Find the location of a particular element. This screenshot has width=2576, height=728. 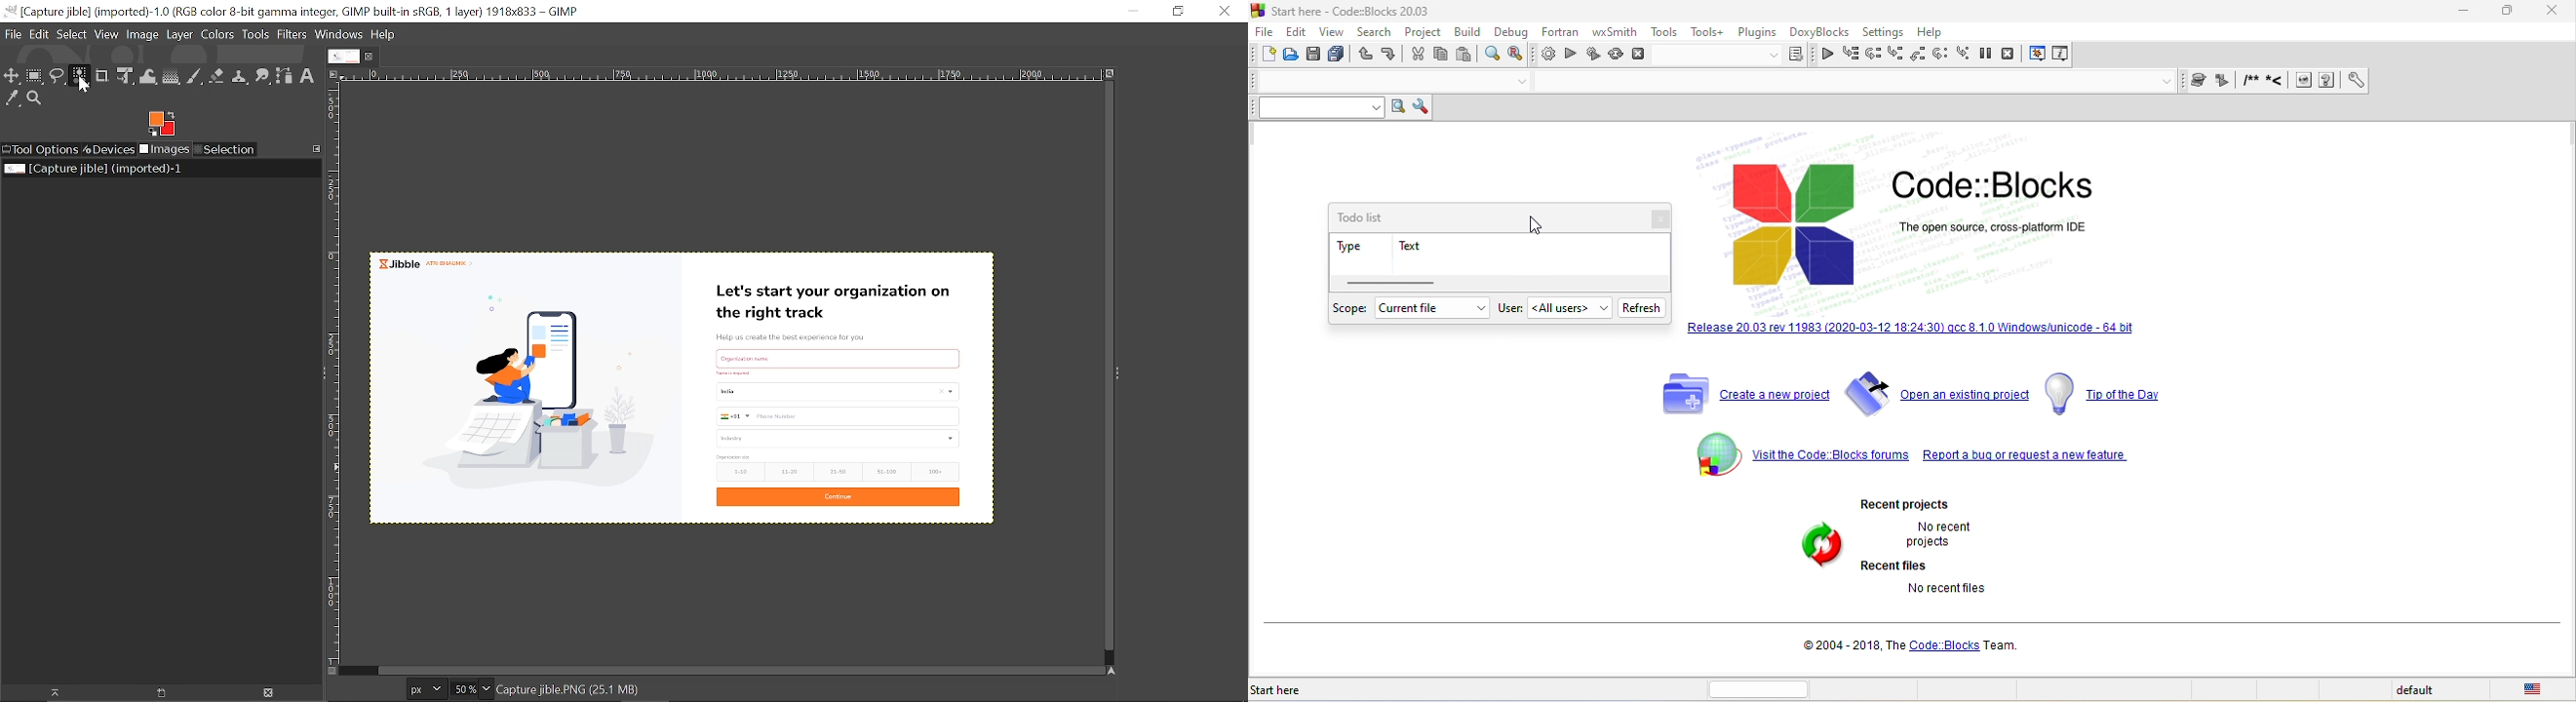

scope is located at coordinates (1350, 310).